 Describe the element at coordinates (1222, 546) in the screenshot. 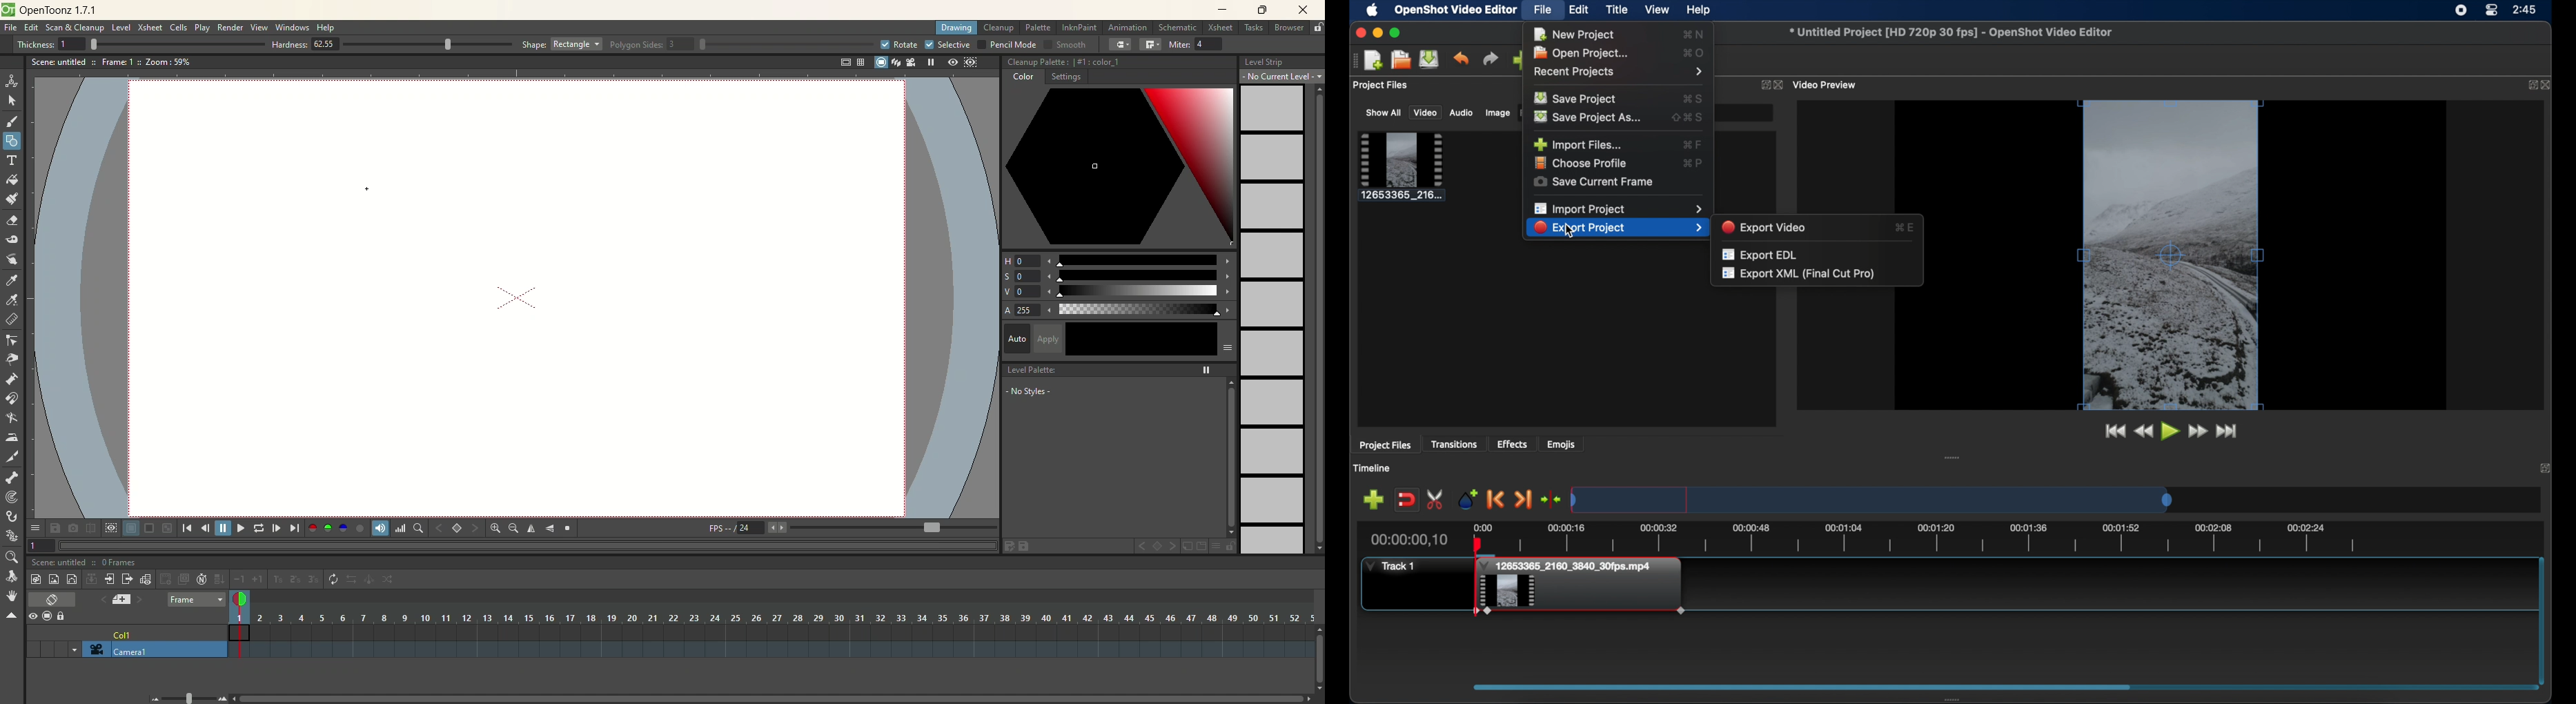

I see `lock palette` at that location.